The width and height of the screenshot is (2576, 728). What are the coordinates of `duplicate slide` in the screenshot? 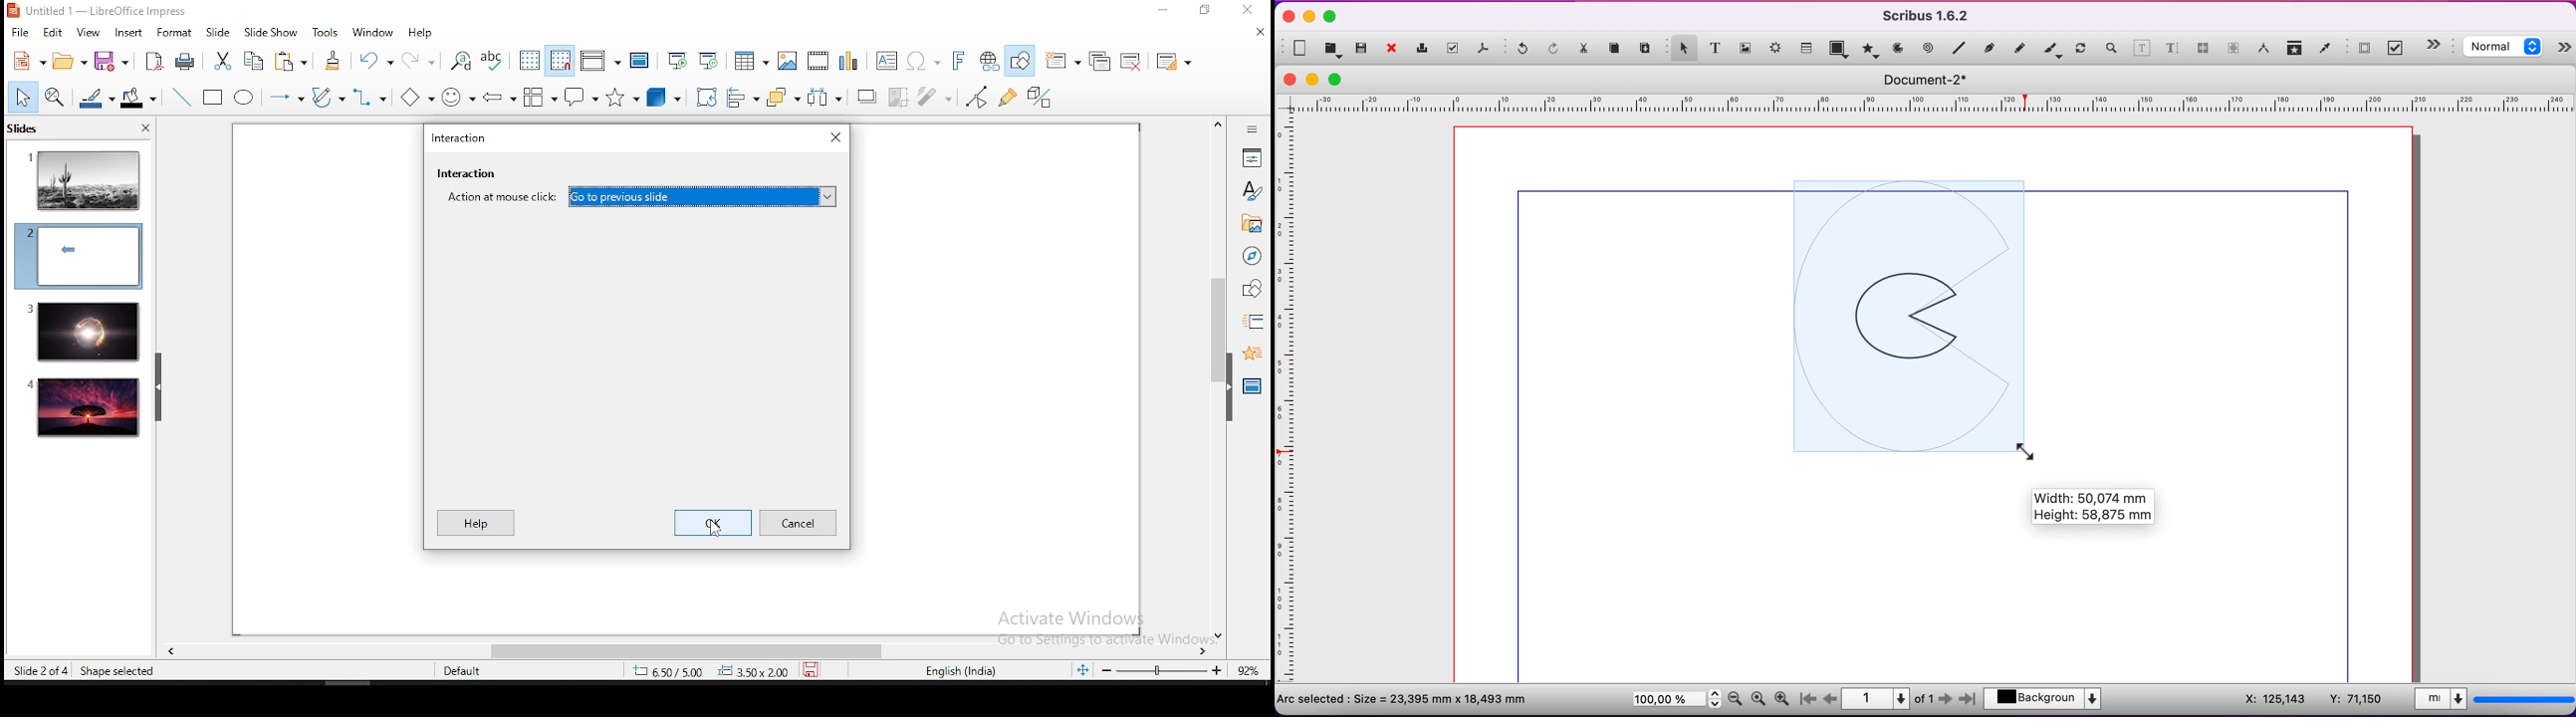 It's located at (1101, 62).